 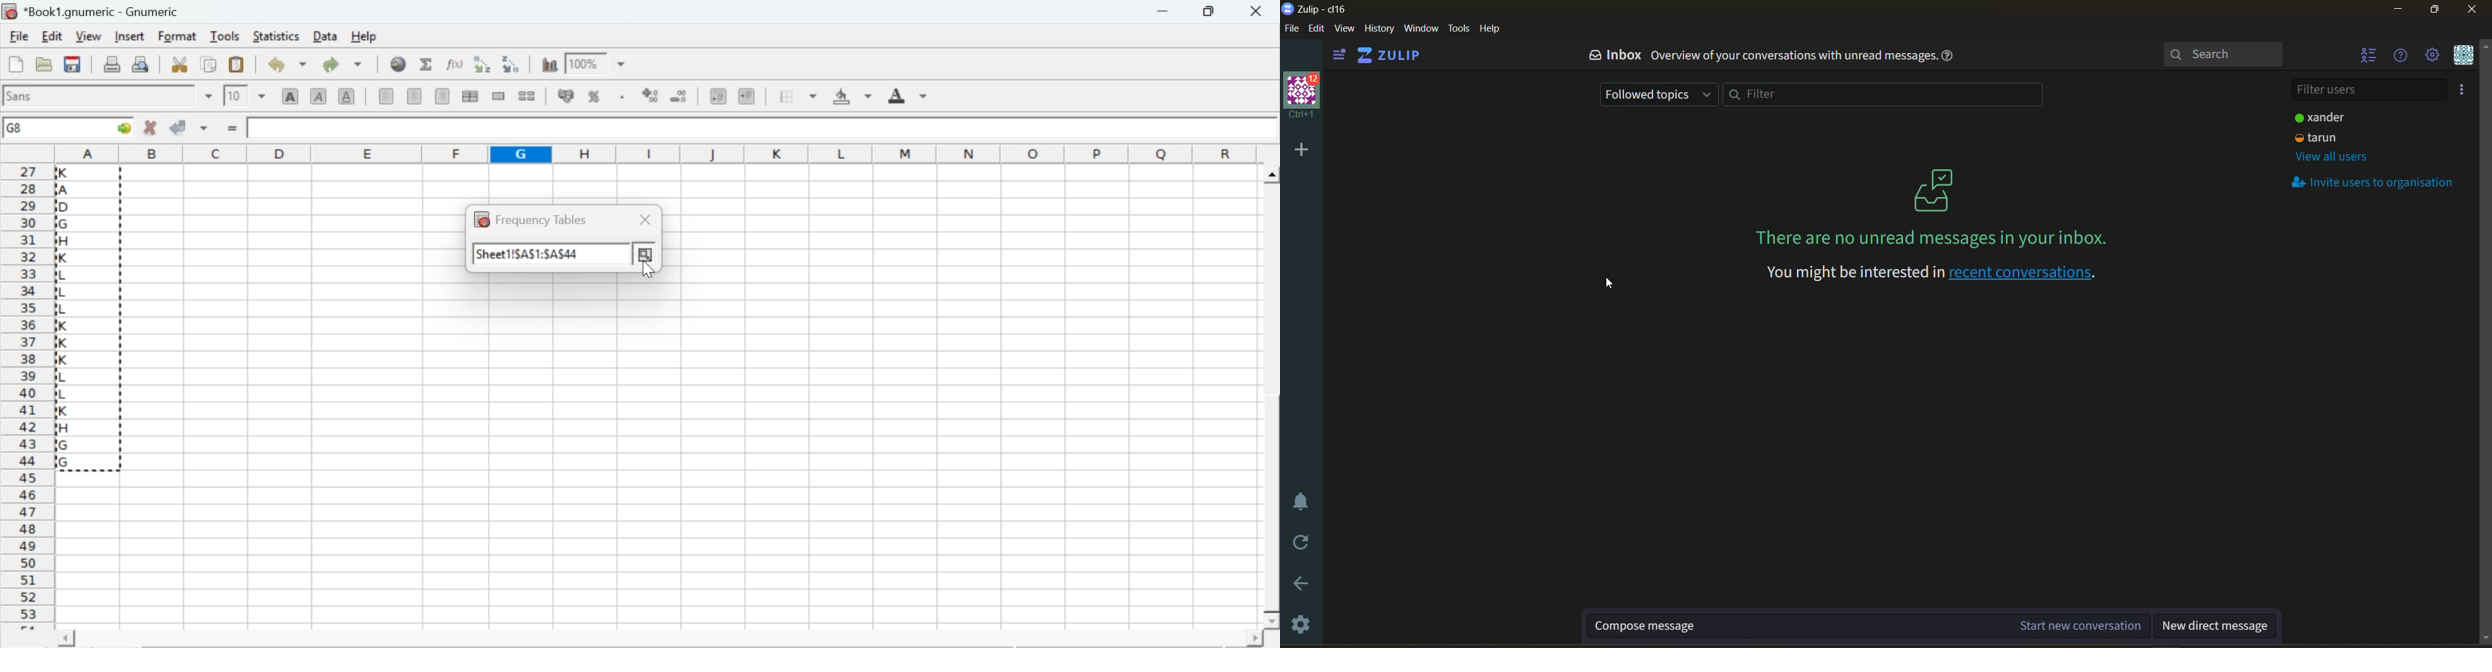 I want to click on inbox overview of your conversation with unread messages, so click(x=1761, y=56).